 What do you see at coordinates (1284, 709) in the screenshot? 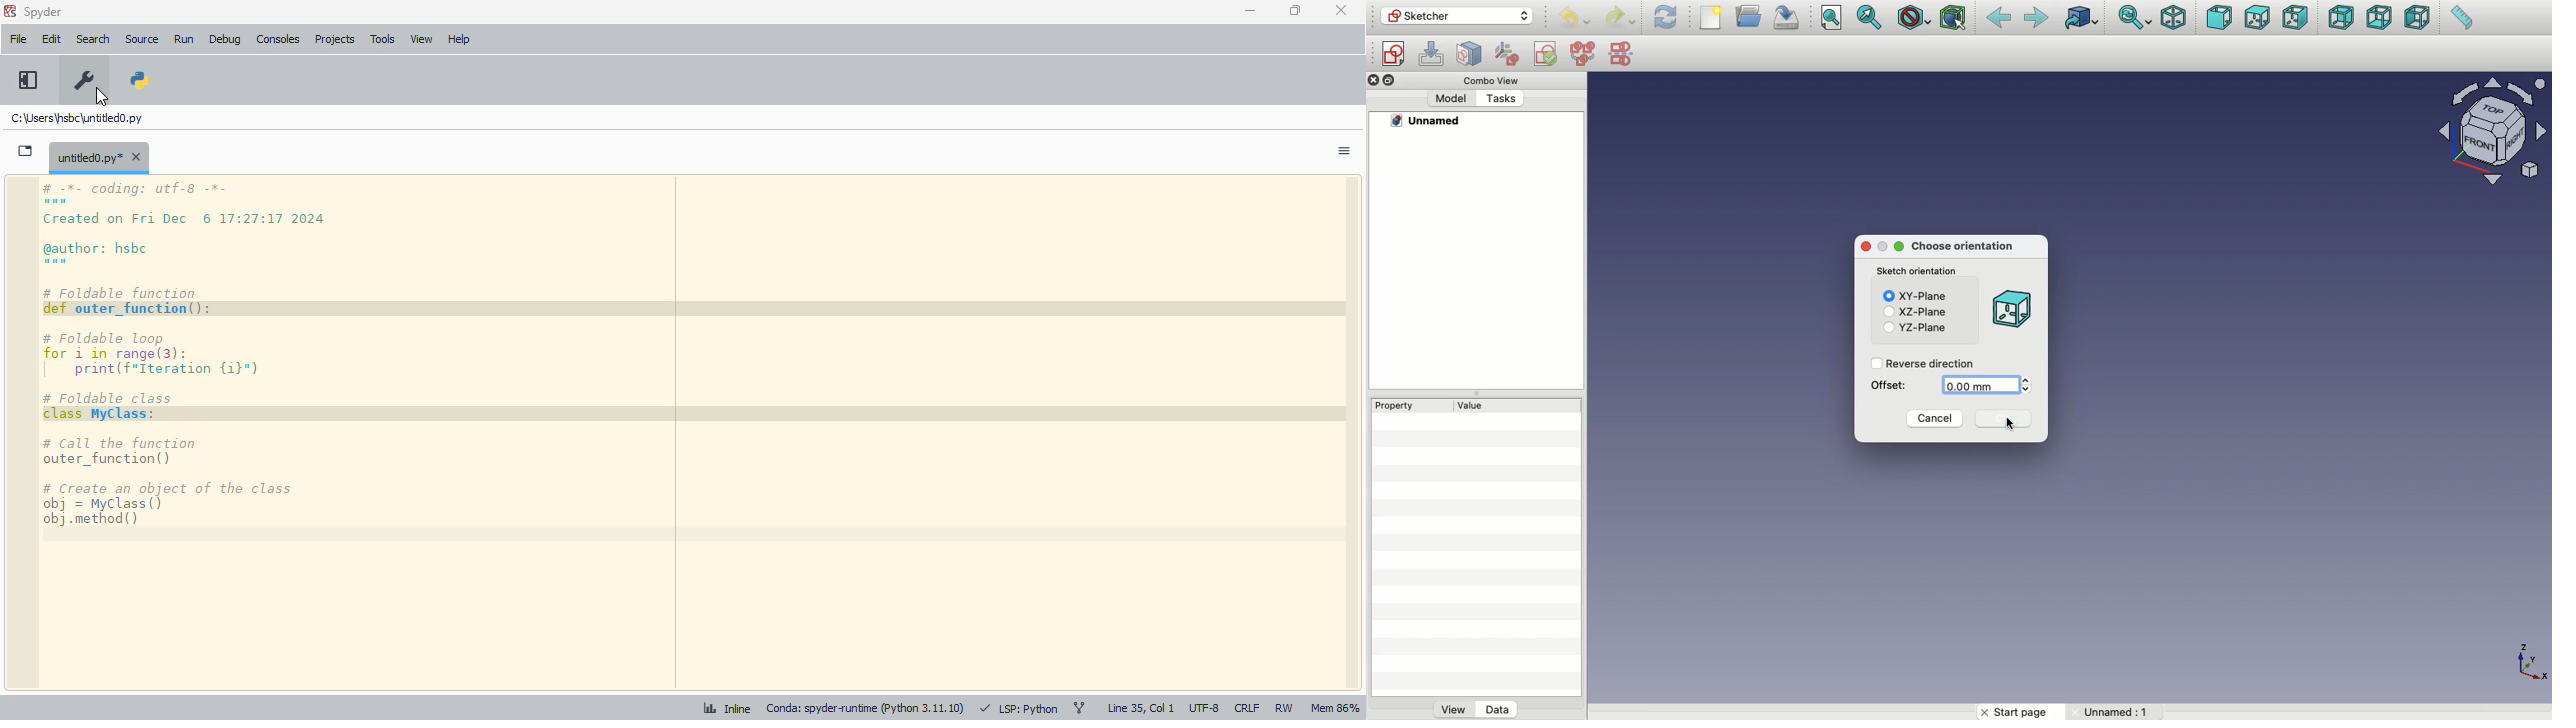
I see `RW` at bounding box center [1284, 709].